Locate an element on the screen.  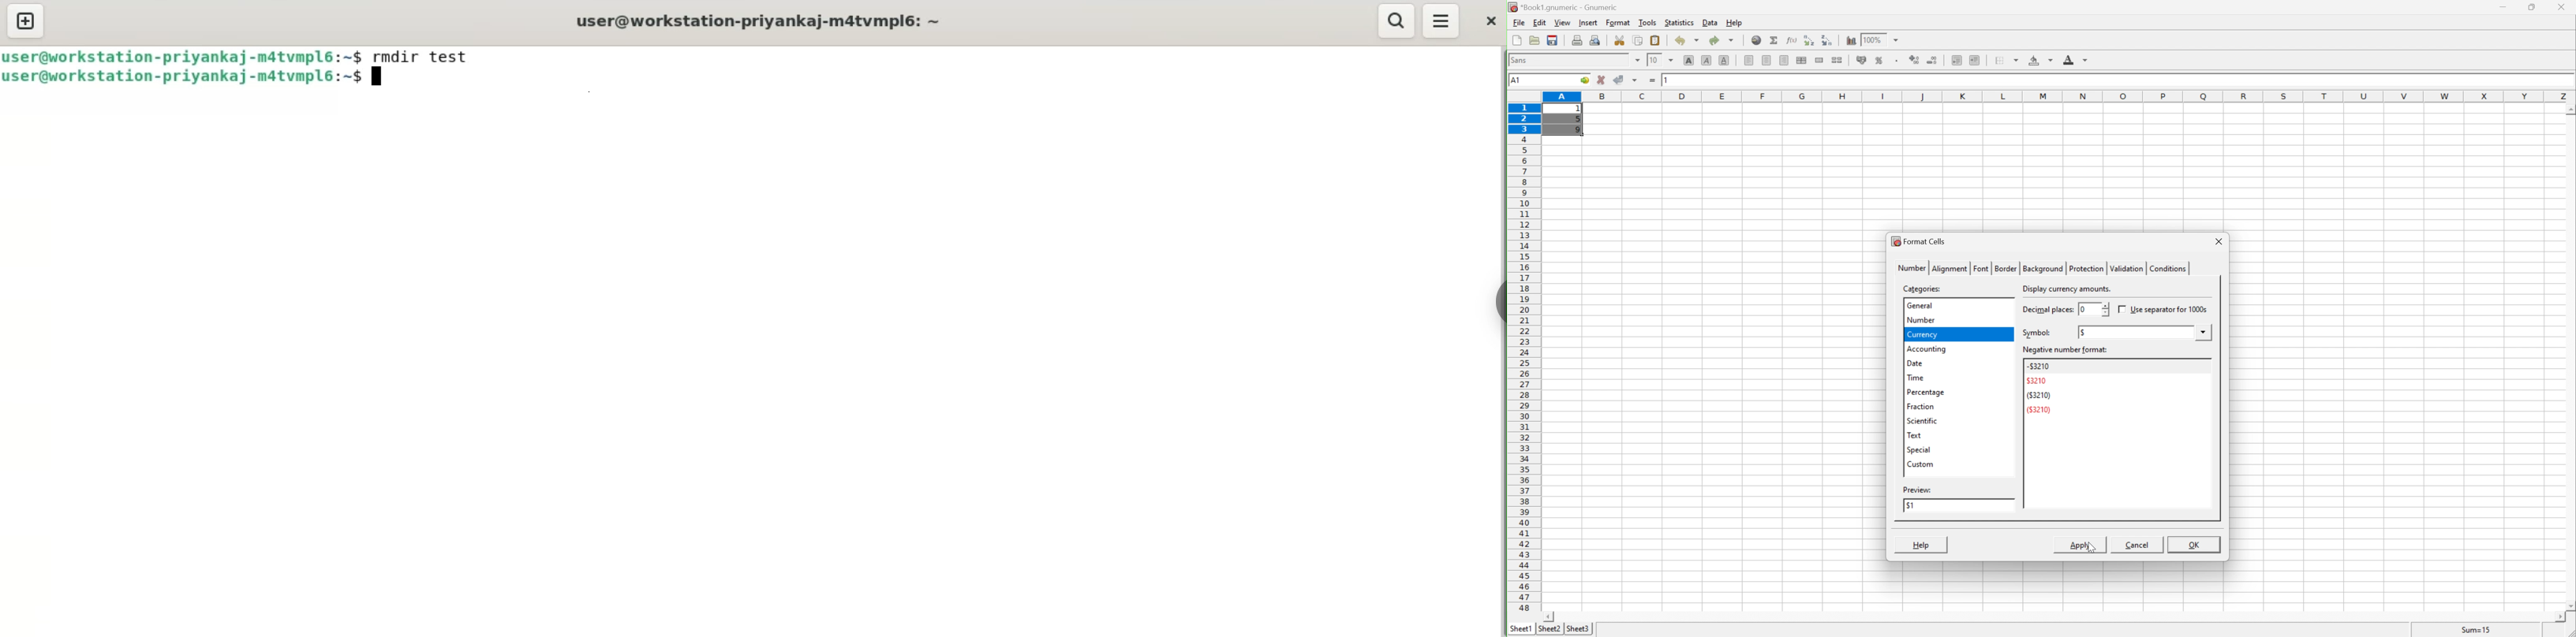
(3210) is located at coordinates (2039, 410).